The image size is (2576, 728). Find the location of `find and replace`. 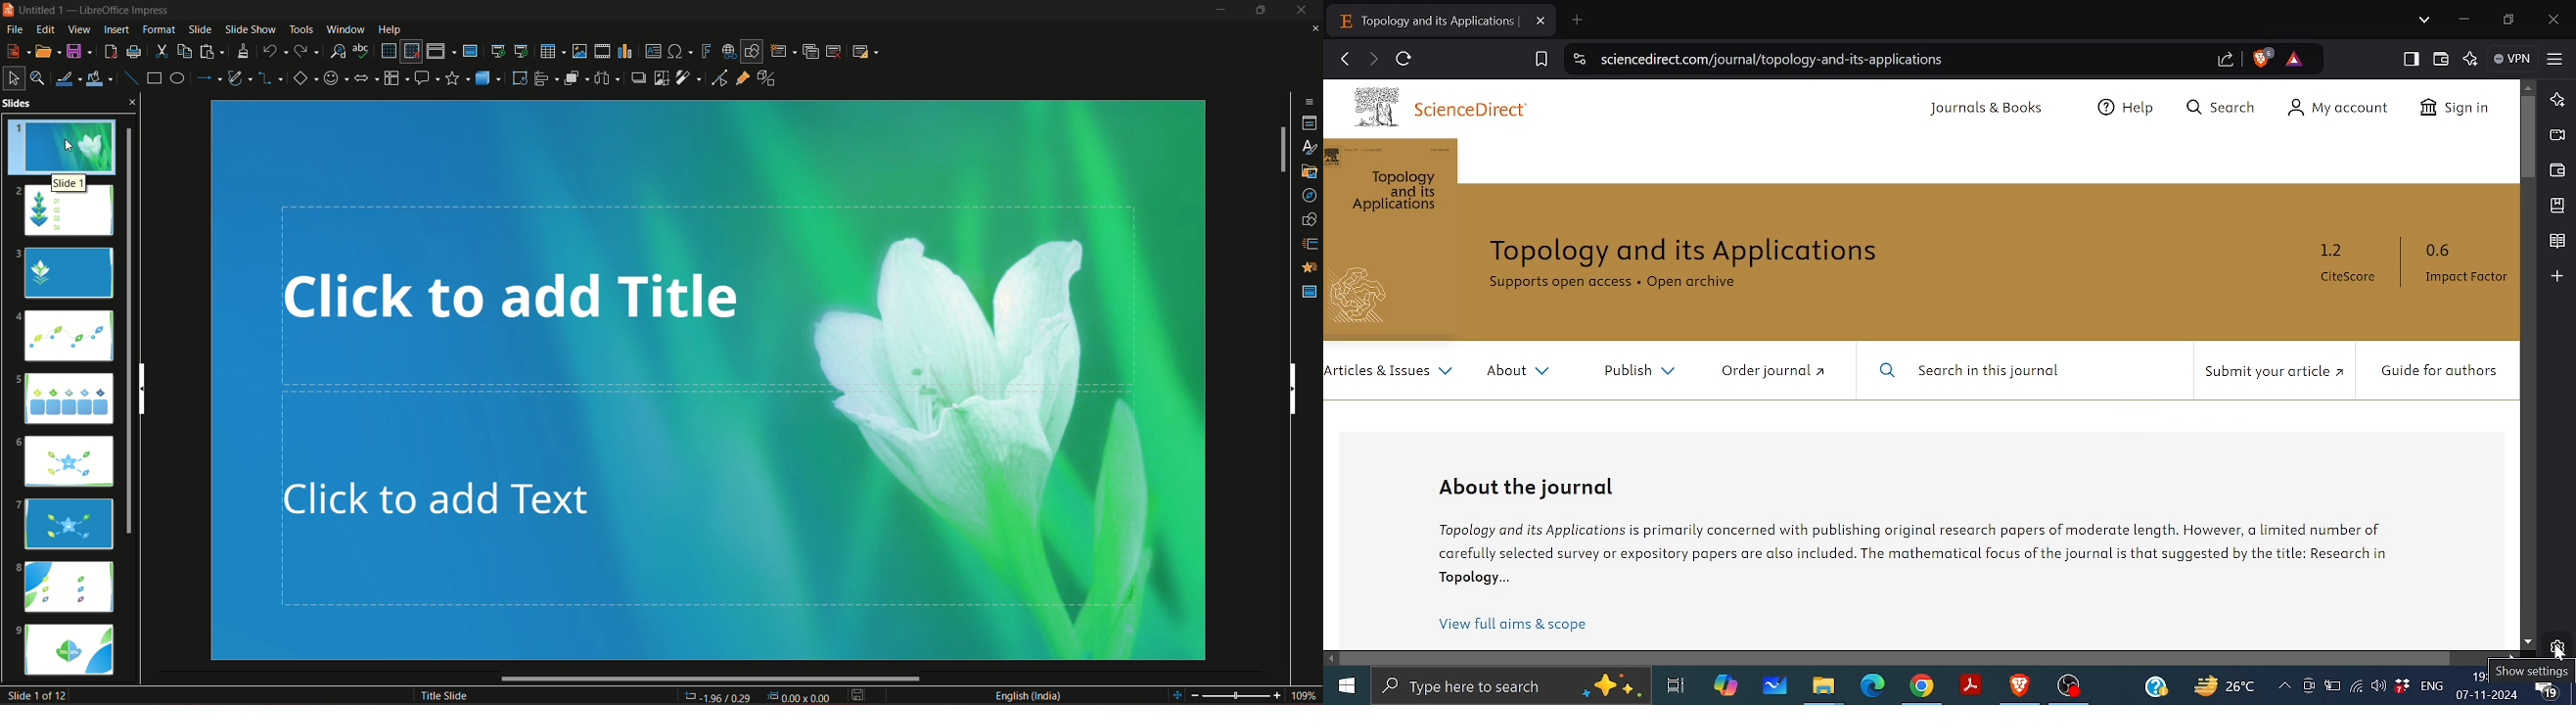

find and replace is located at coordinates (338, 50).